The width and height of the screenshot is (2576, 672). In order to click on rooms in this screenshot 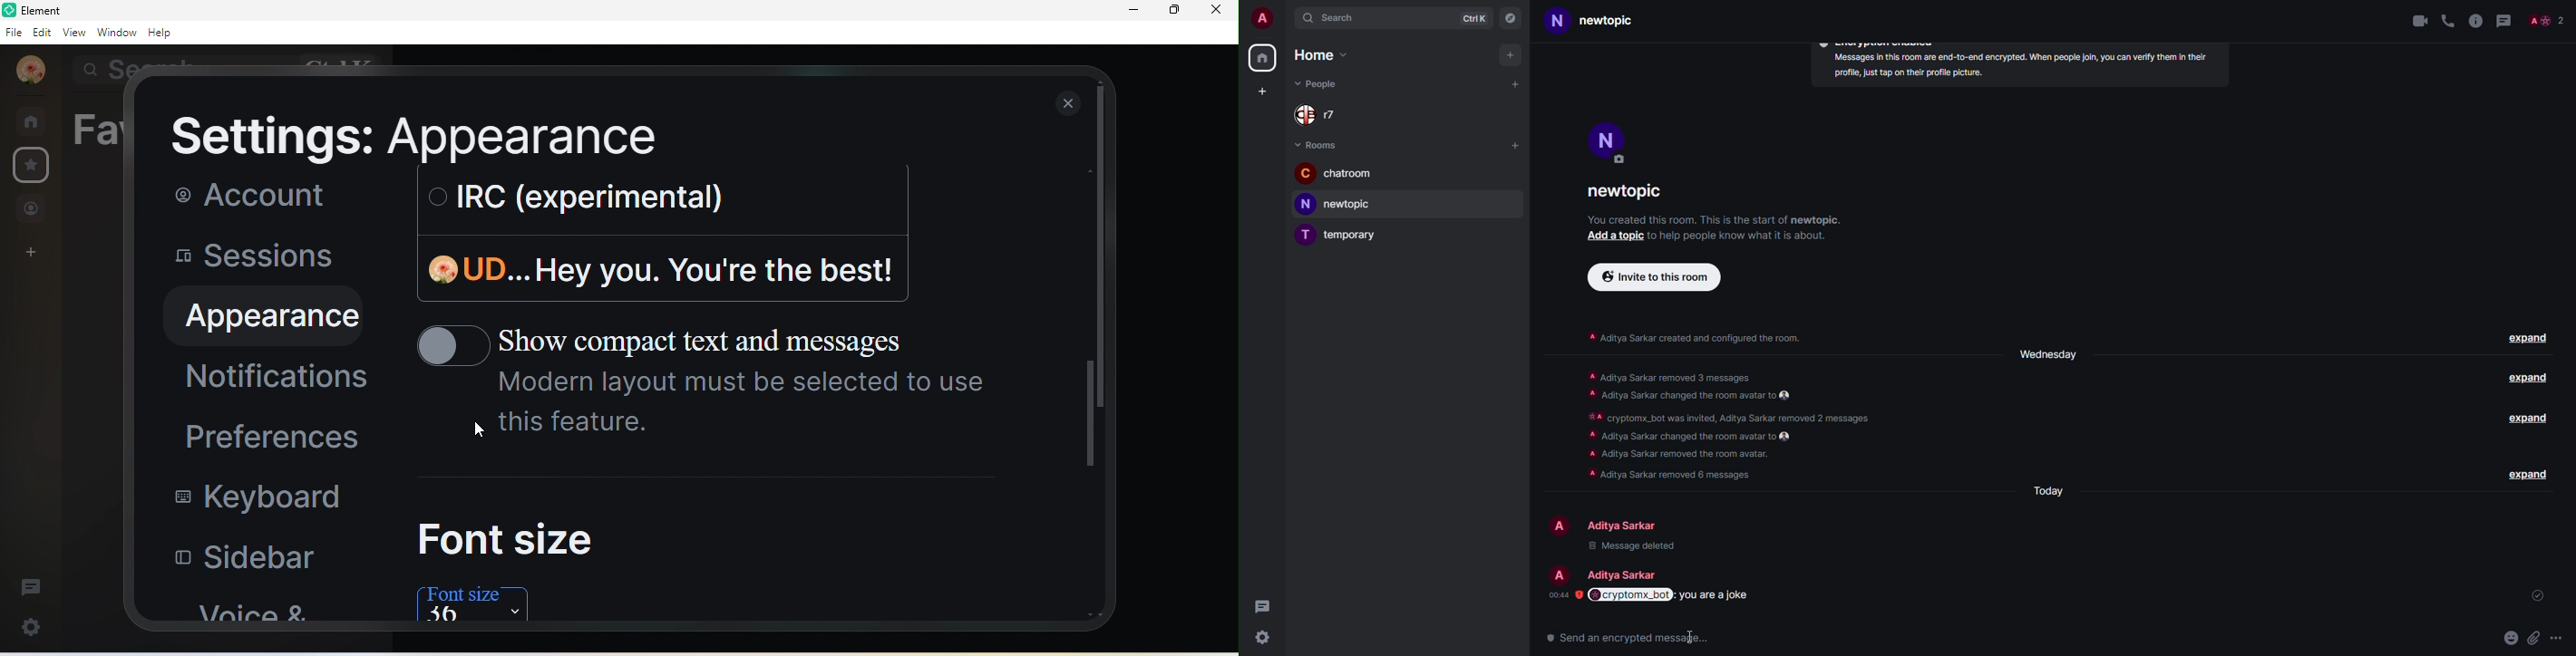, I will do `click(33, 120)`.